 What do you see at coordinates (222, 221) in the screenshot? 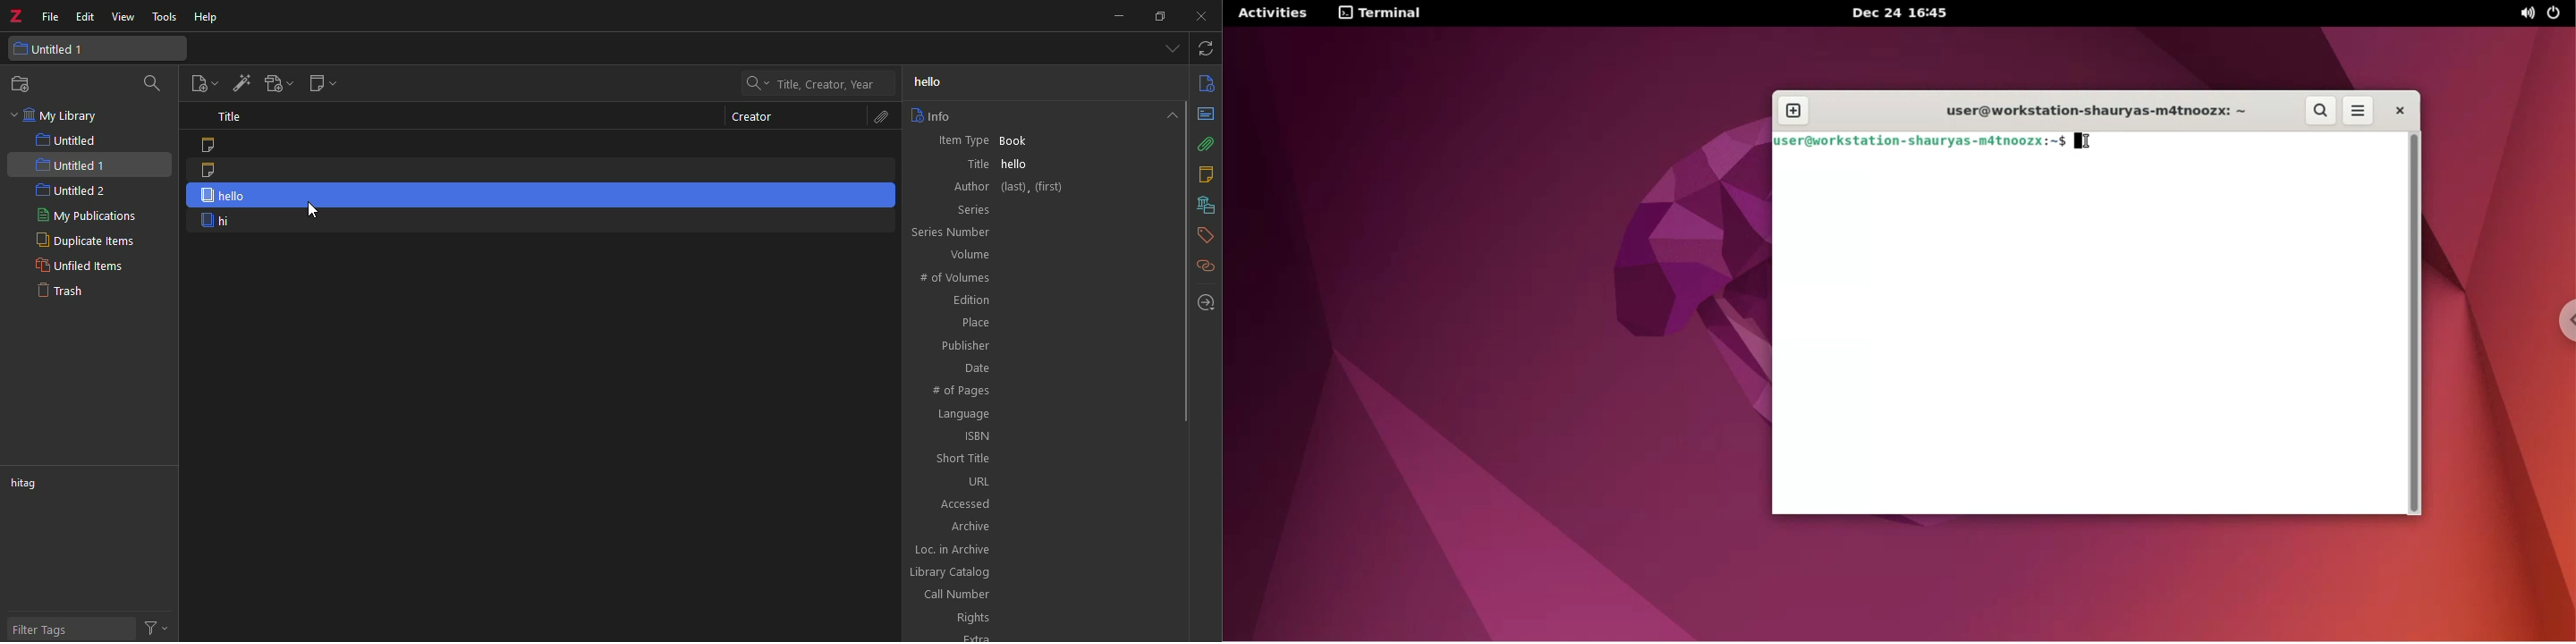
I see `hi` at bounding box center [222, 221].